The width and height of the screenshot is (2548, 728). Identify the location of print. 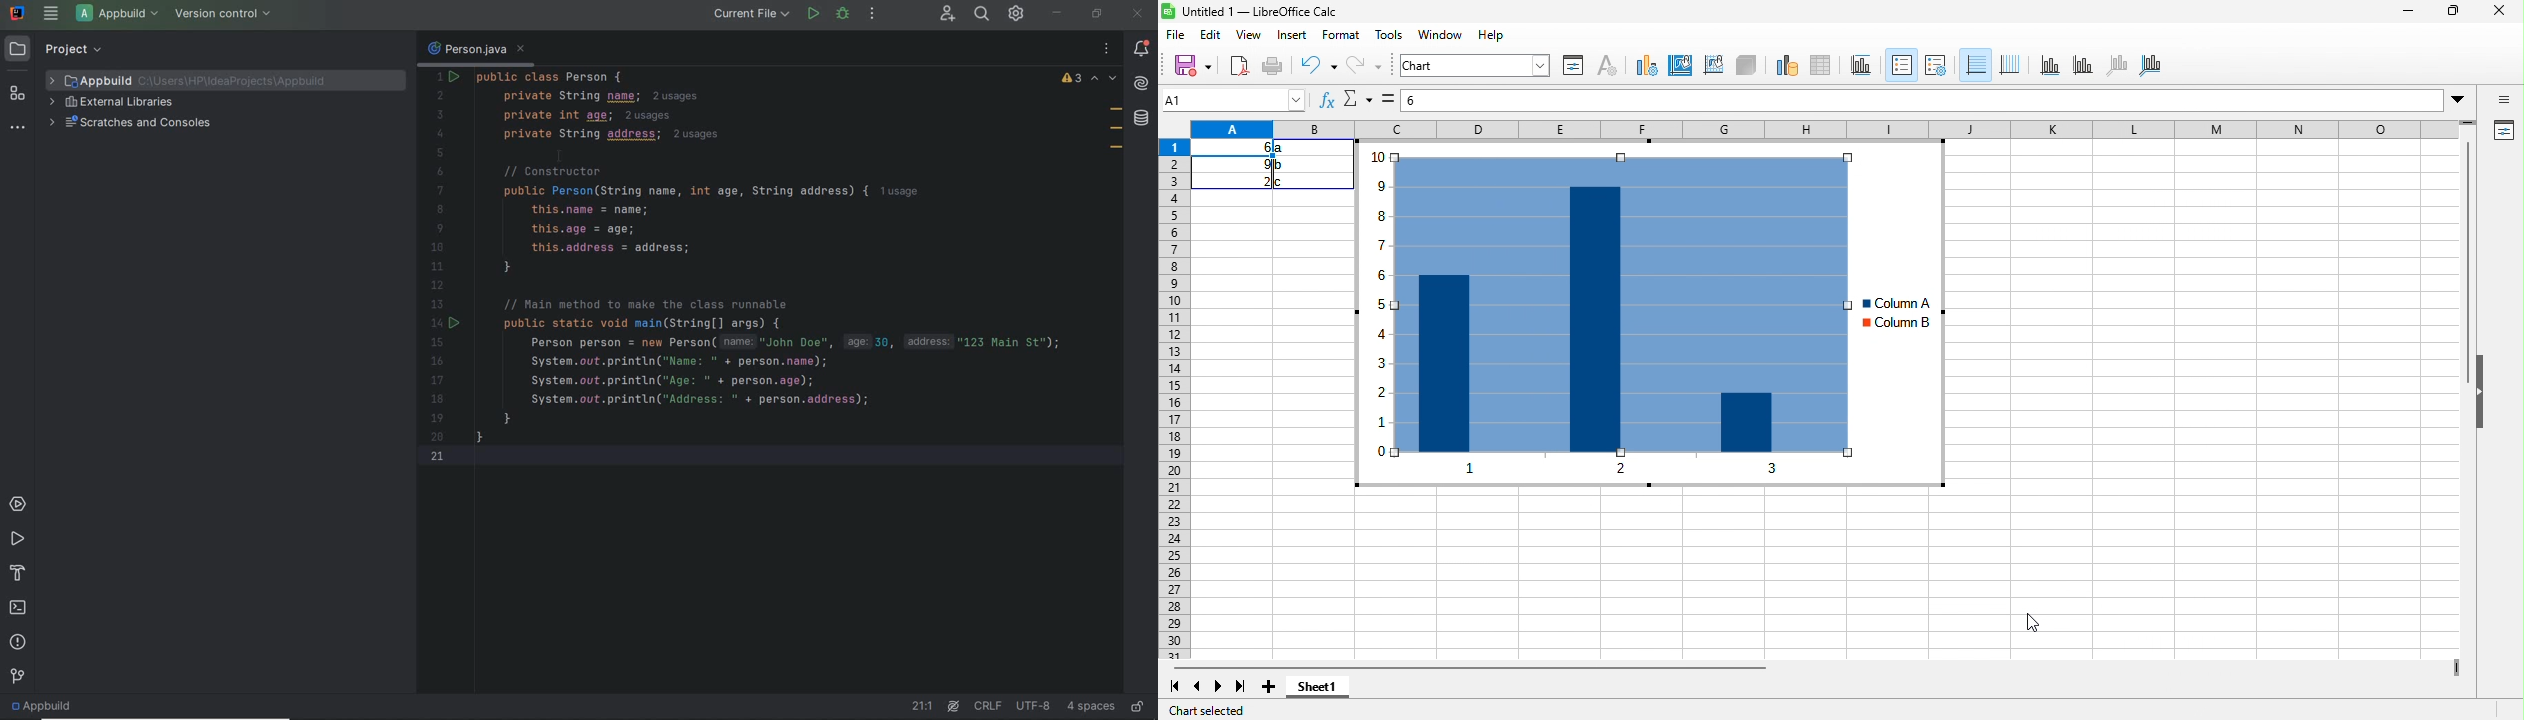
(1273, 66).